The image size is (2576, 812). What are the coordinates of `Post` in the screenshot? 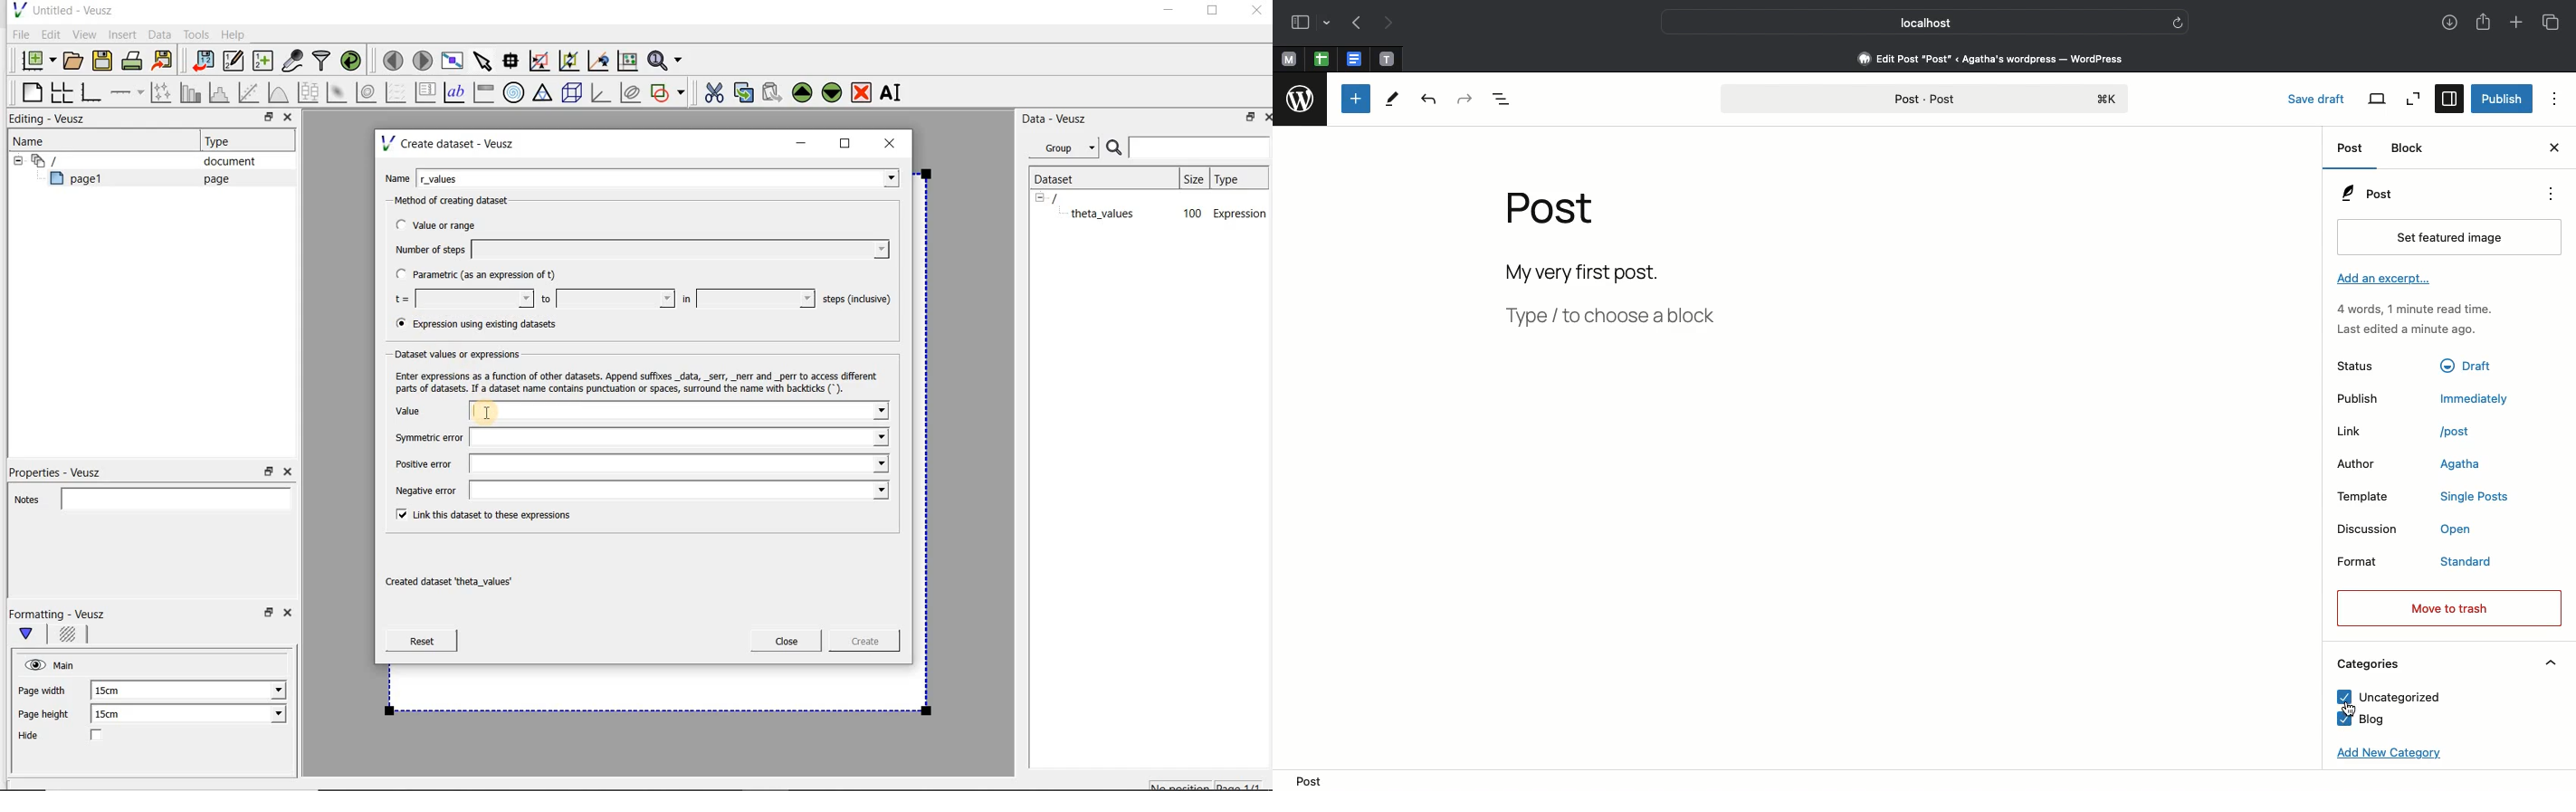 It's located at (2351, 148).